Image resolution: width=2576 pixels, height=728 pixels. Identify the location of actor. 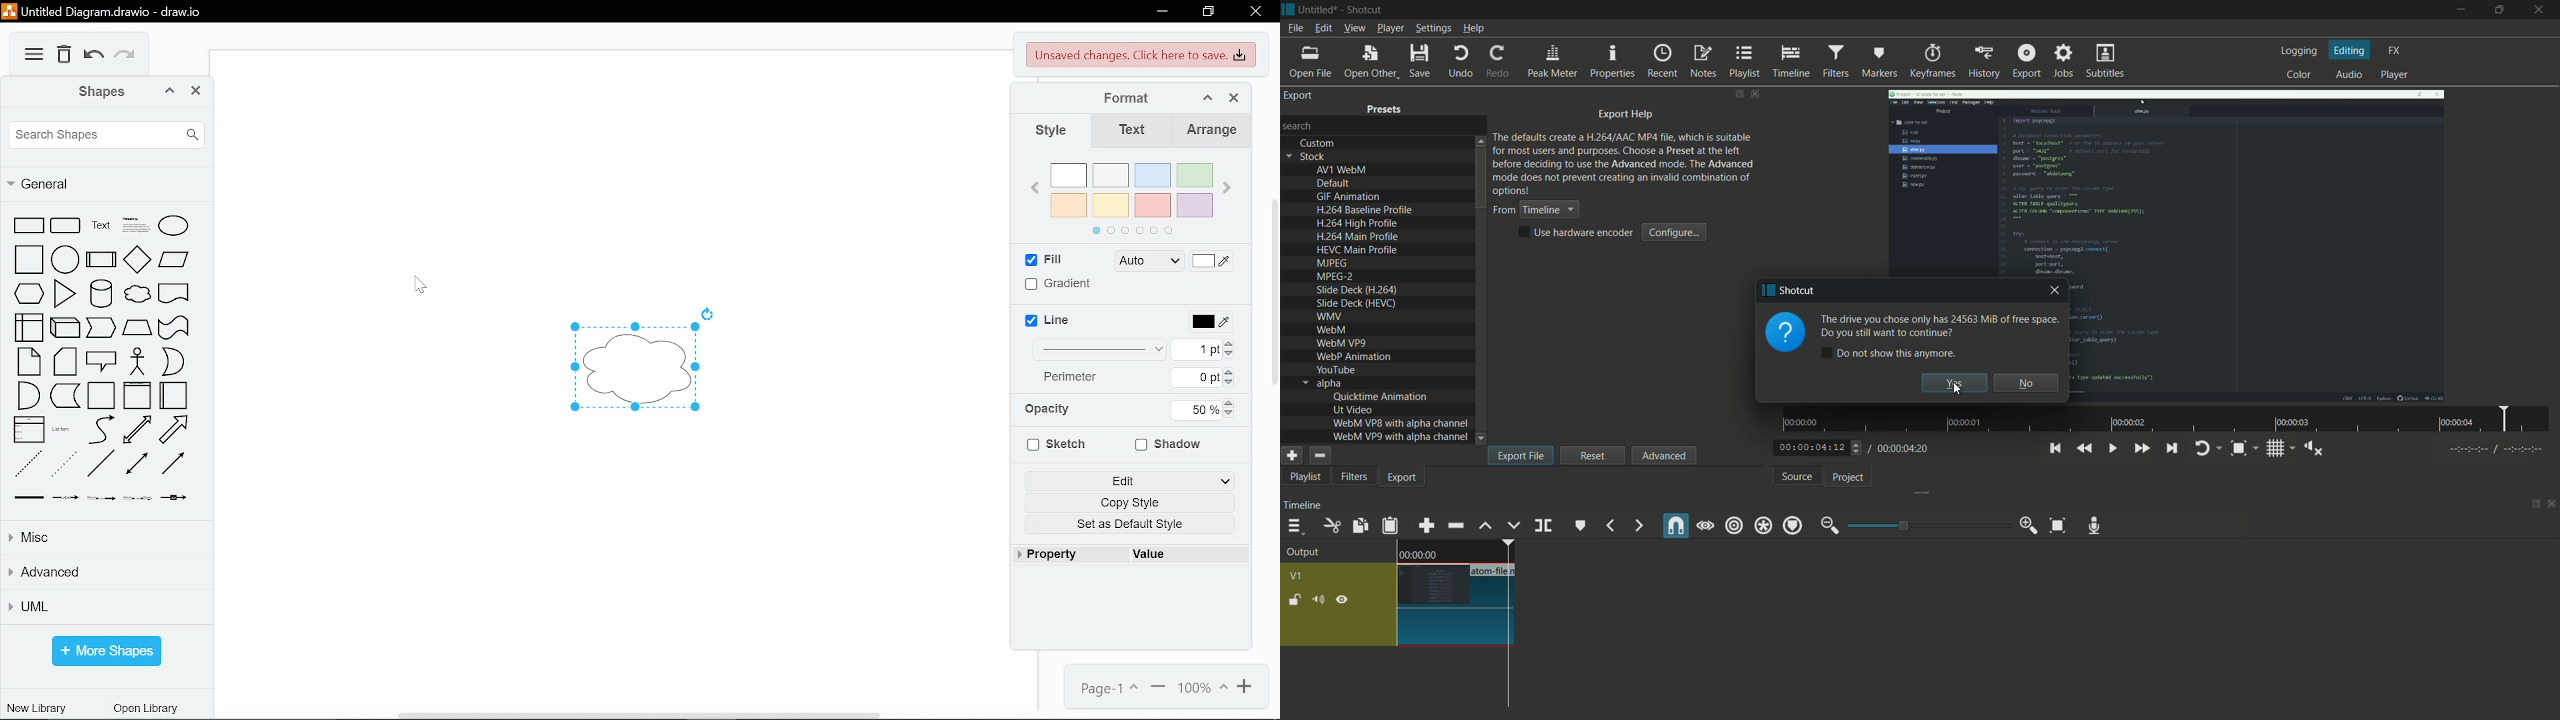
(138, 362).